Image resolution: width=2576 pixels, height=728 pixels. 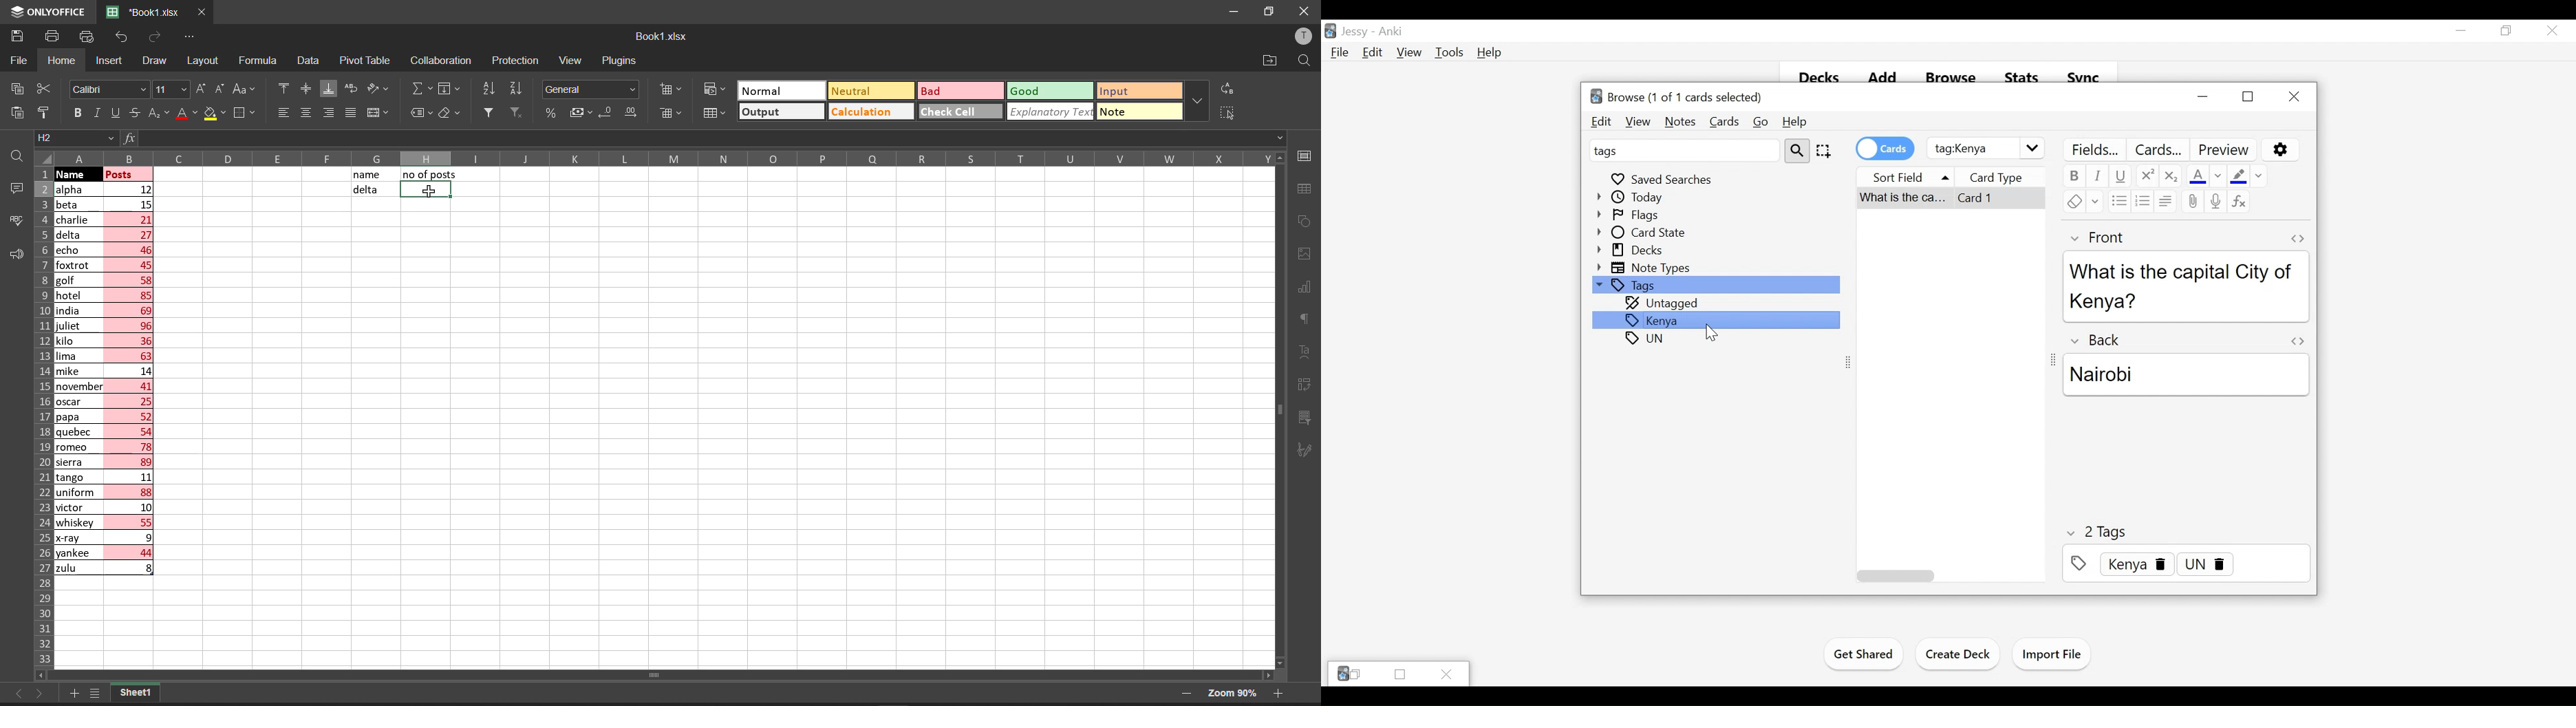 What do you see at coordinates (1645, 233) in the screenshot?
I see `Card State` at bounding box center [1645, 233].